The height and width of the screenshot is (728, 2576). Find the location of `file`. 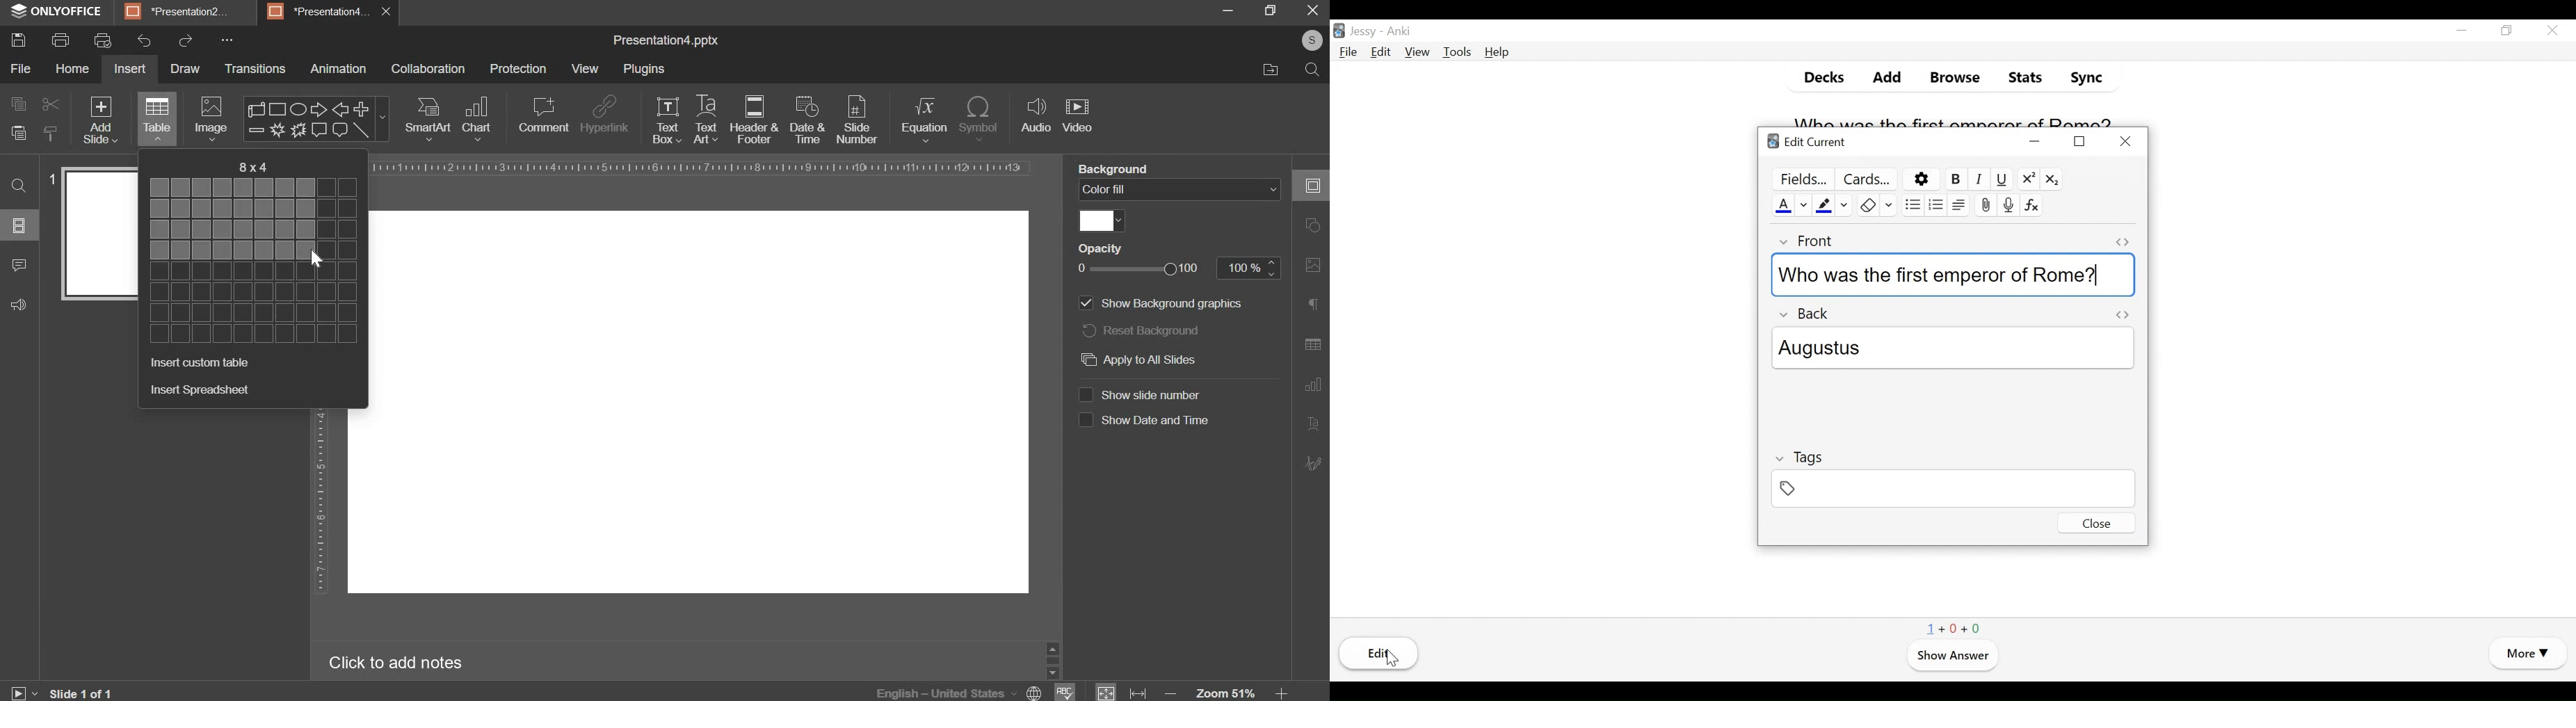

file is located at coordinates (20, 68).